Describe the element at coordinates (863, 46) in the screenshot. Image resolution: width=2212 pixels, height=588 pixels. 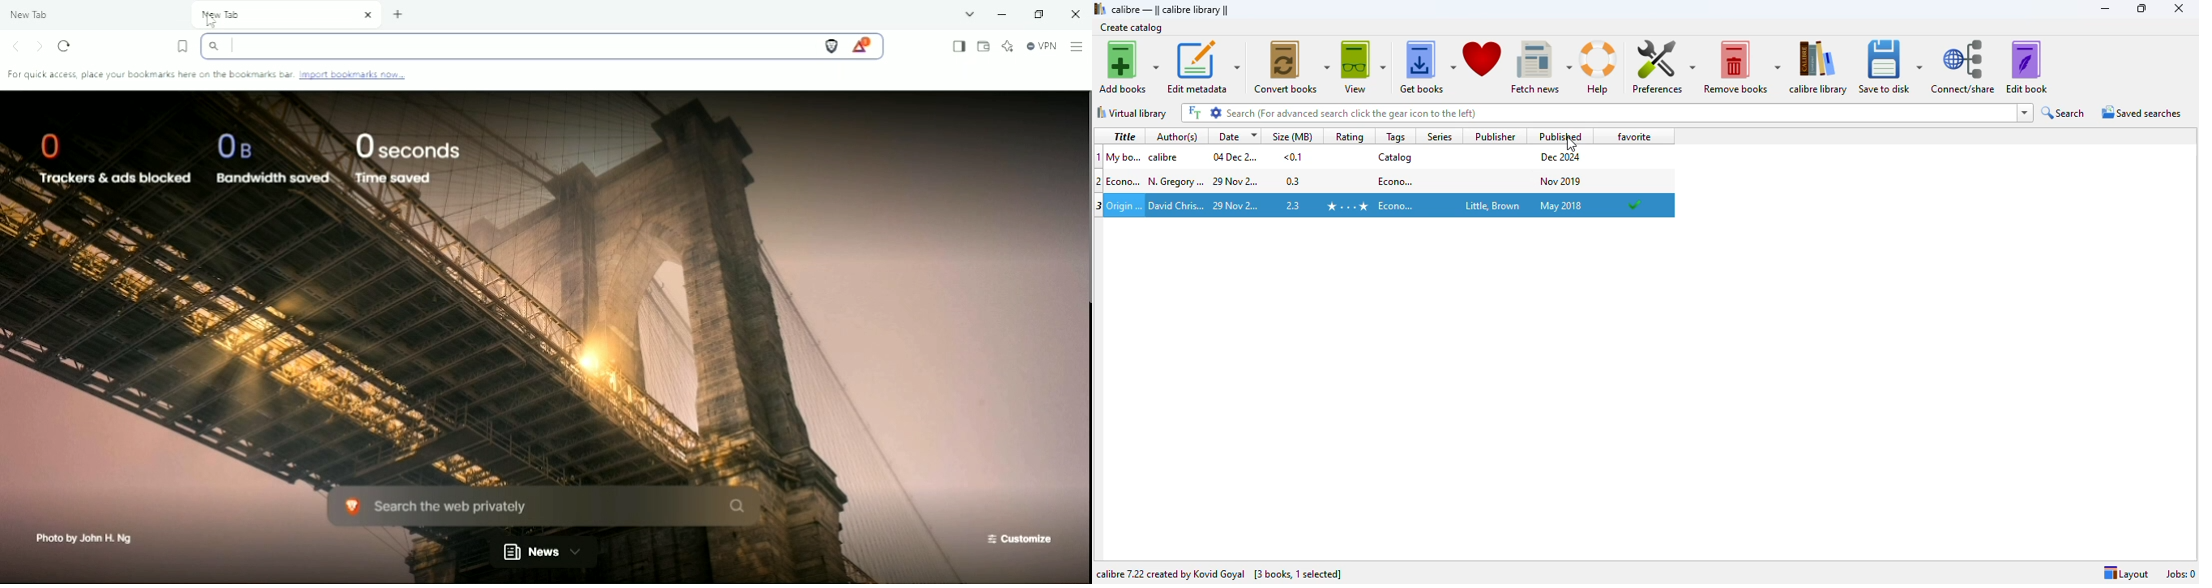
I see `Rewards` at that location.